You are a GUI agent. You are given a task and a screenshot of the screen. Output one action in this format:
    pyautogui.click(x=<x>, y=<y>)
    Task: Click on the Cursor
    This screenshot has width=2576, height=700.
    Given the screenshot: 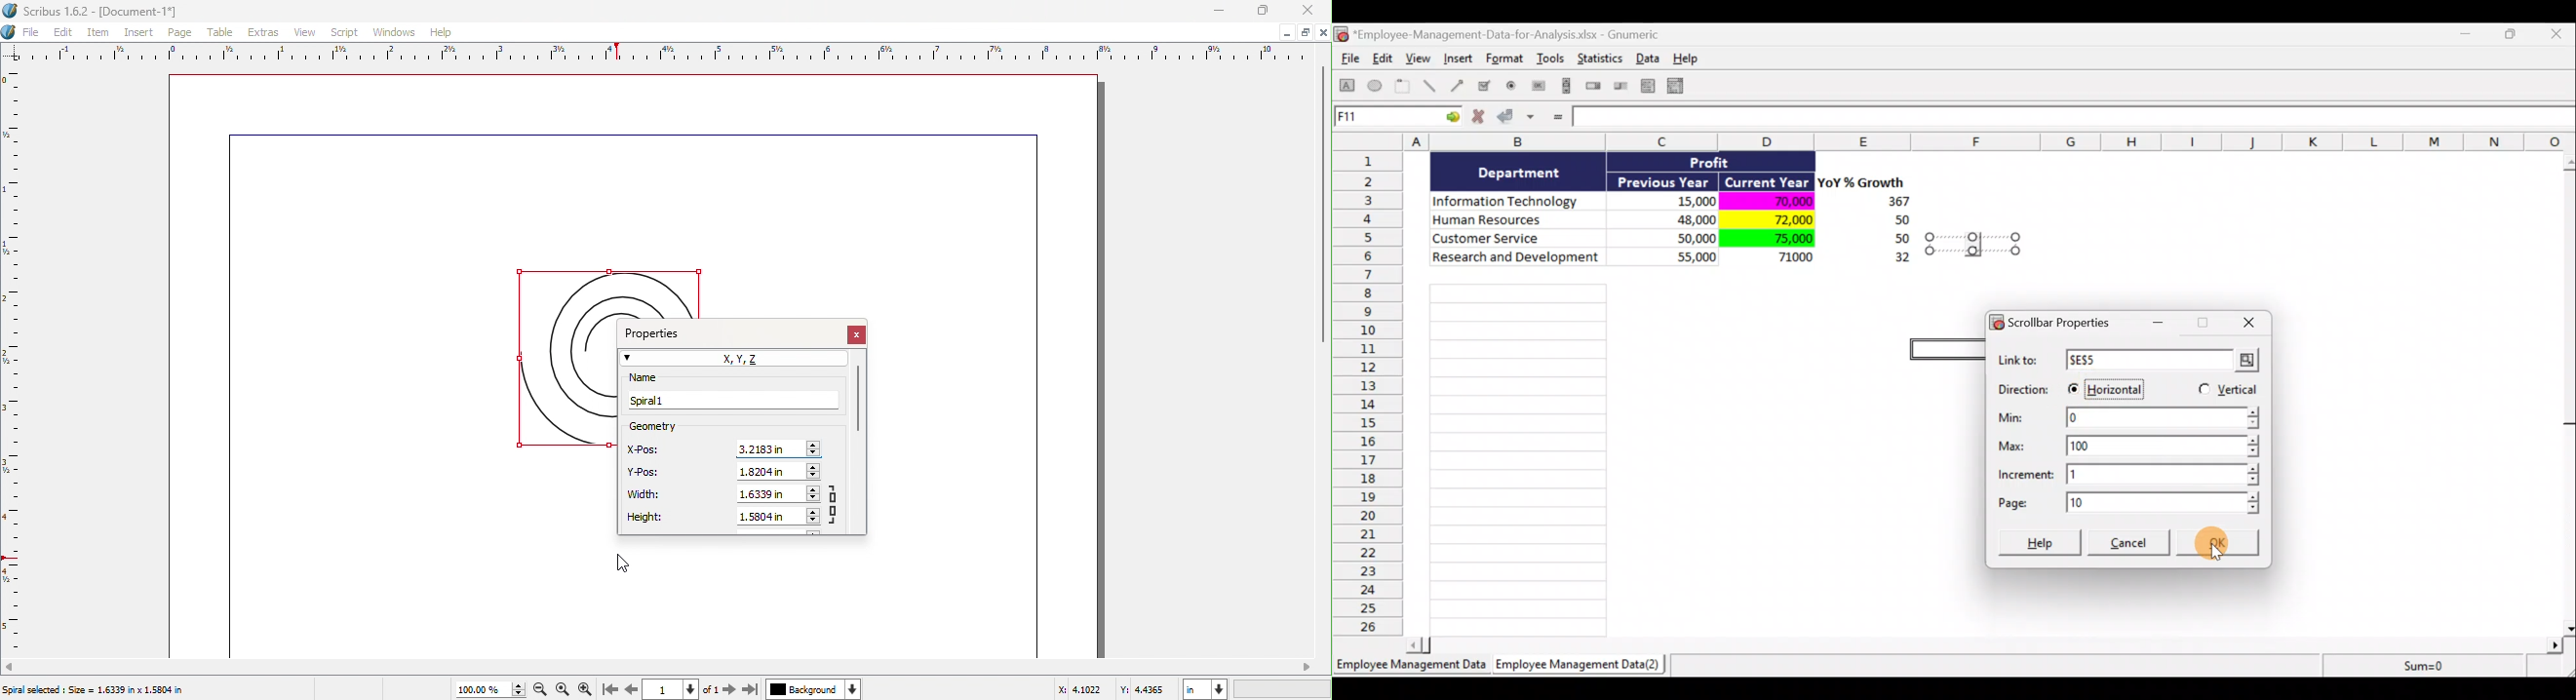 What is the action you would take?
    pyautogui.click(x=2223, y=552)
    